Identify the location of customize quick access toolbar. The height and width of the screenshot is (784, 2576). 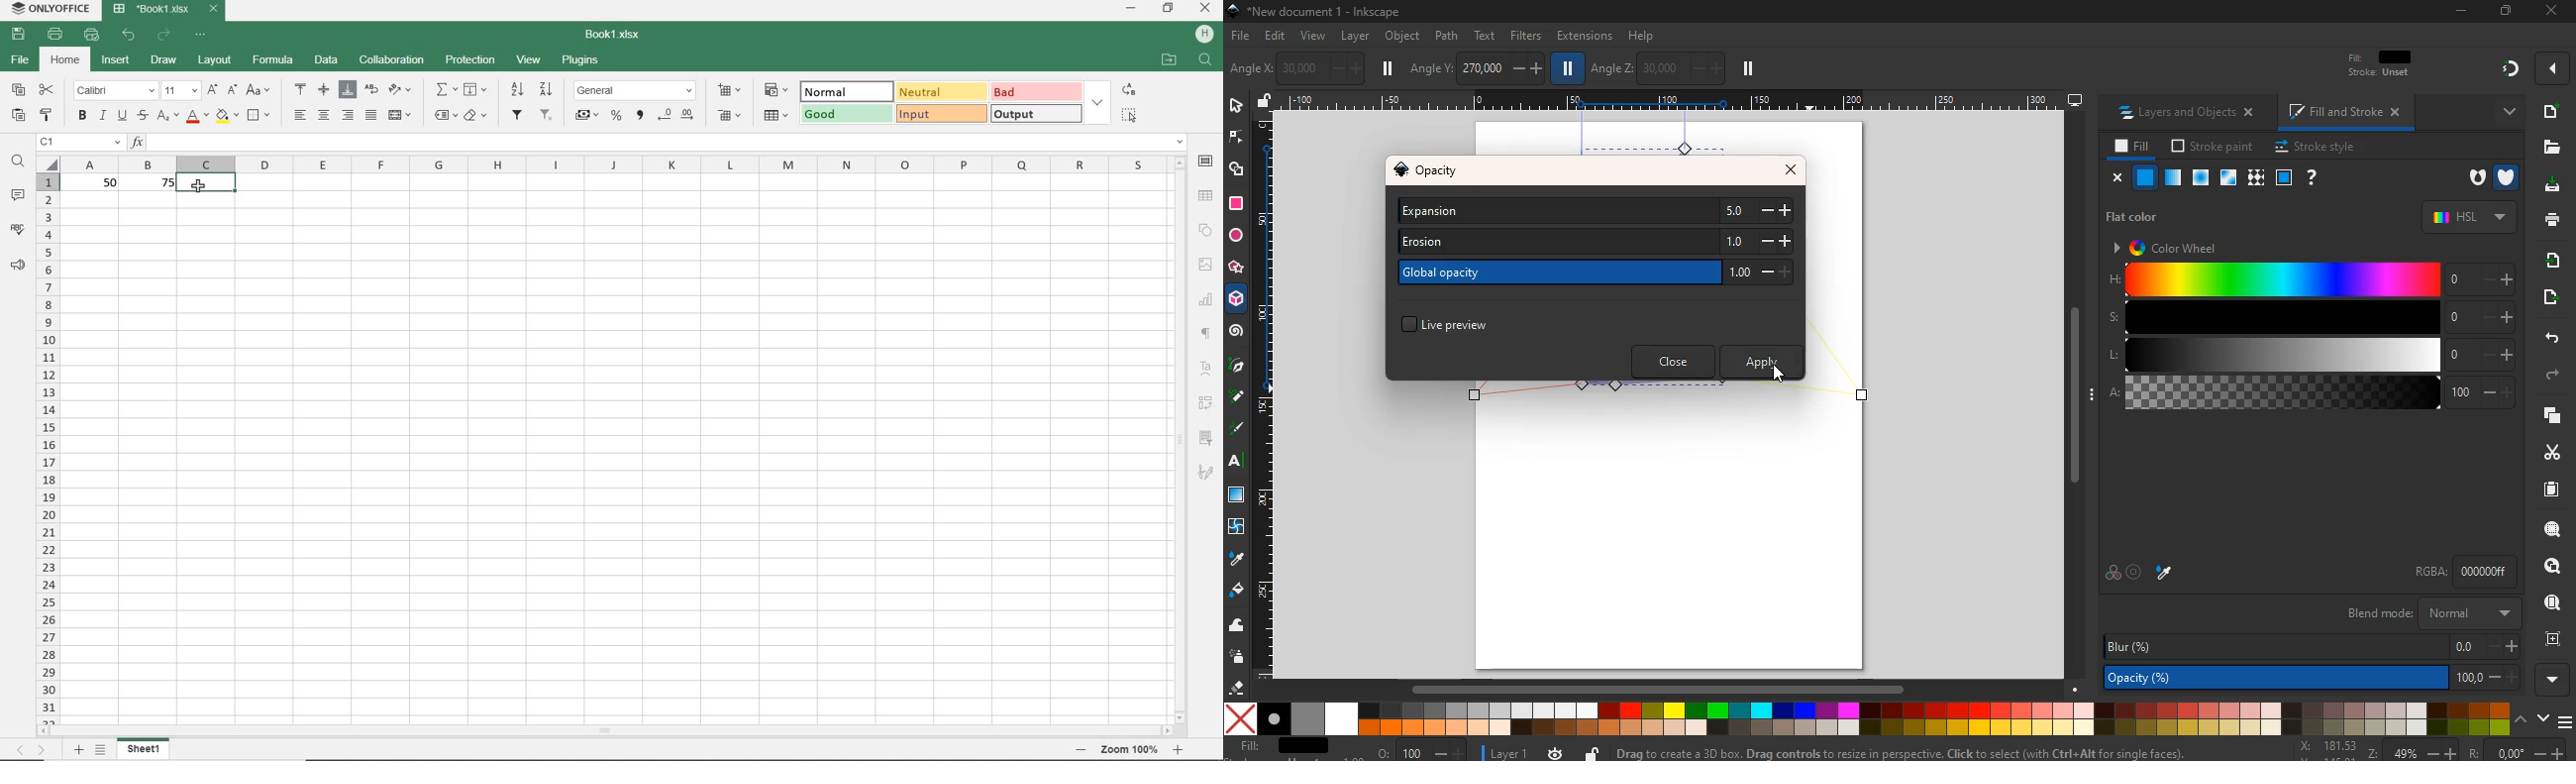
(203, 36).